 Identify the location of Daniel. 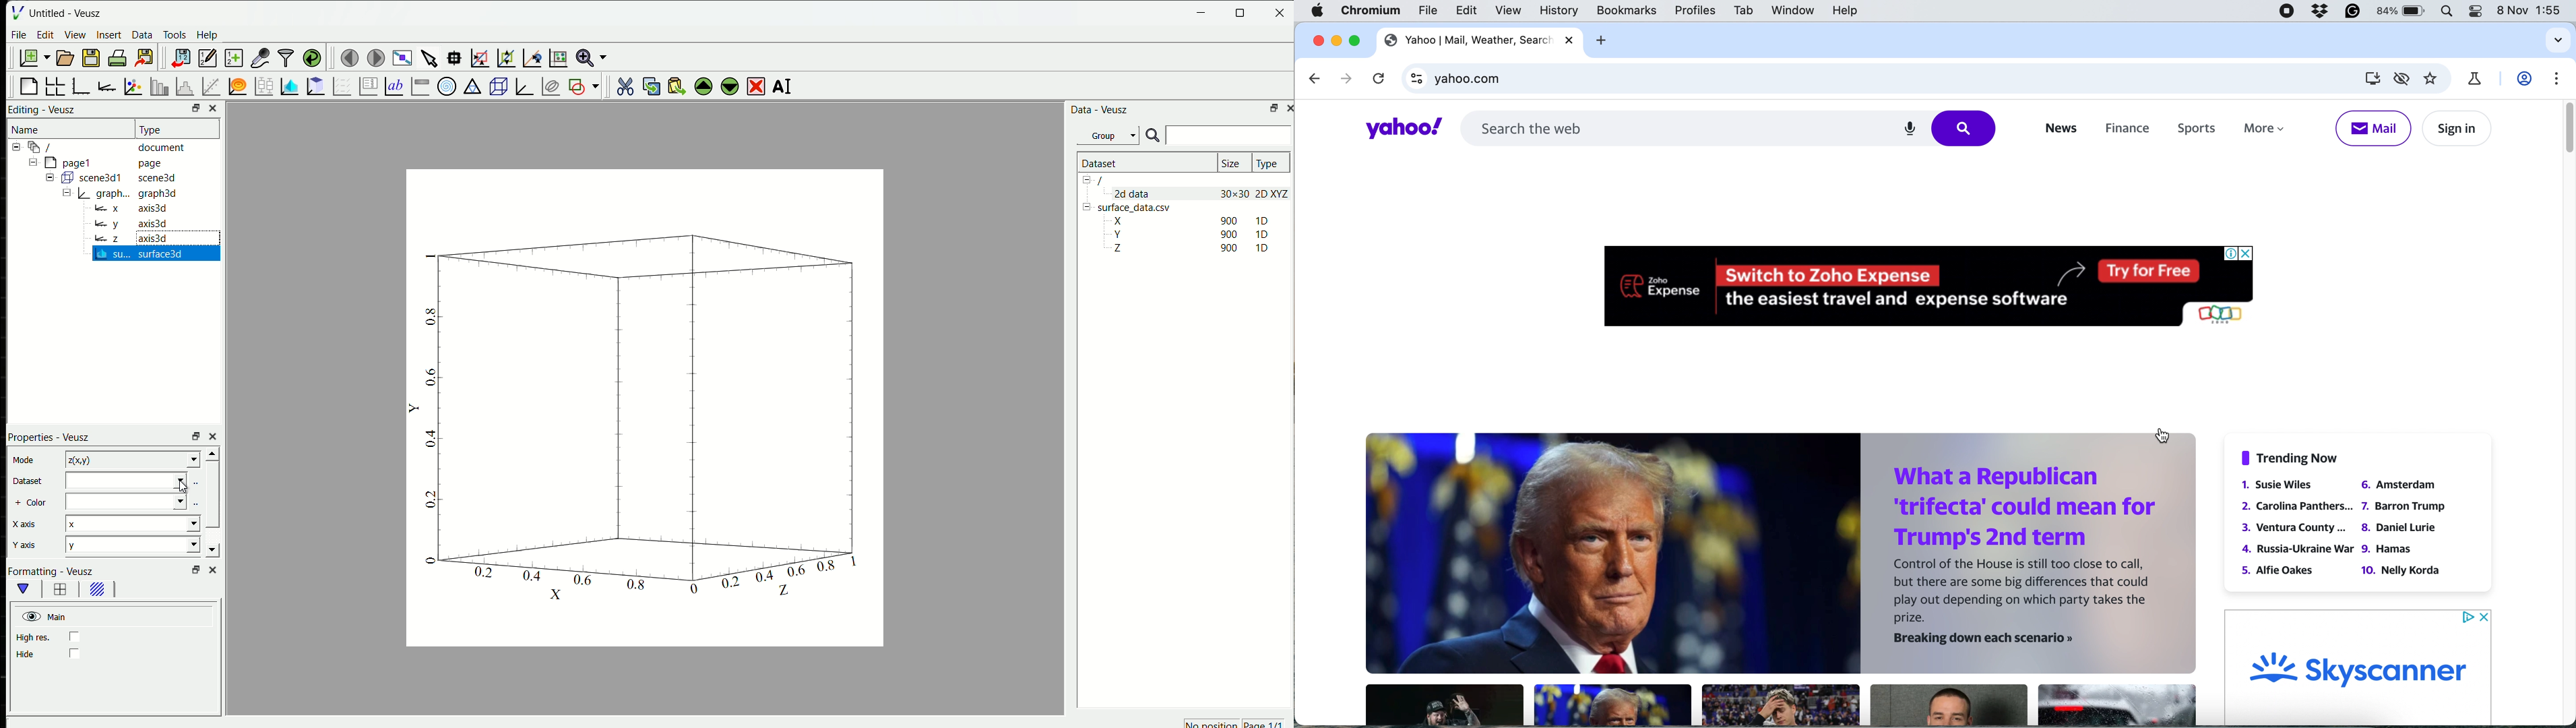
(2399, 528).